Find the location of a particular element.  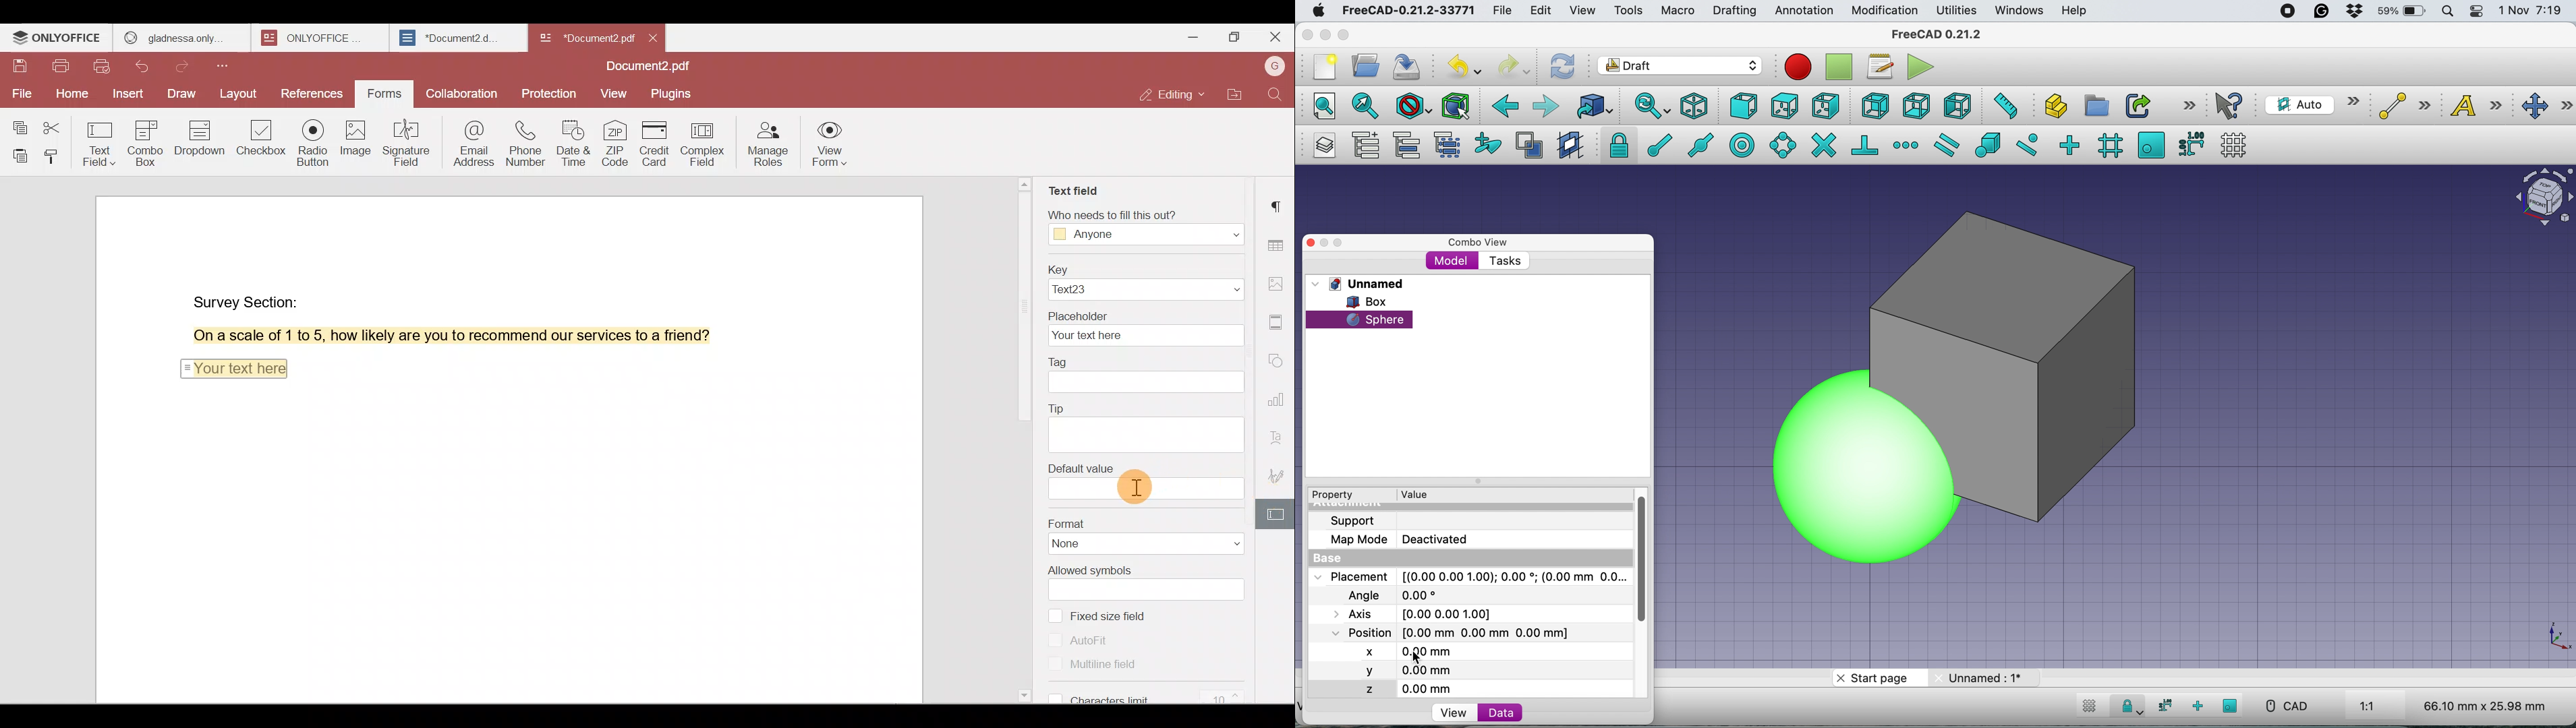

model is located at coordinates (1452, 260).